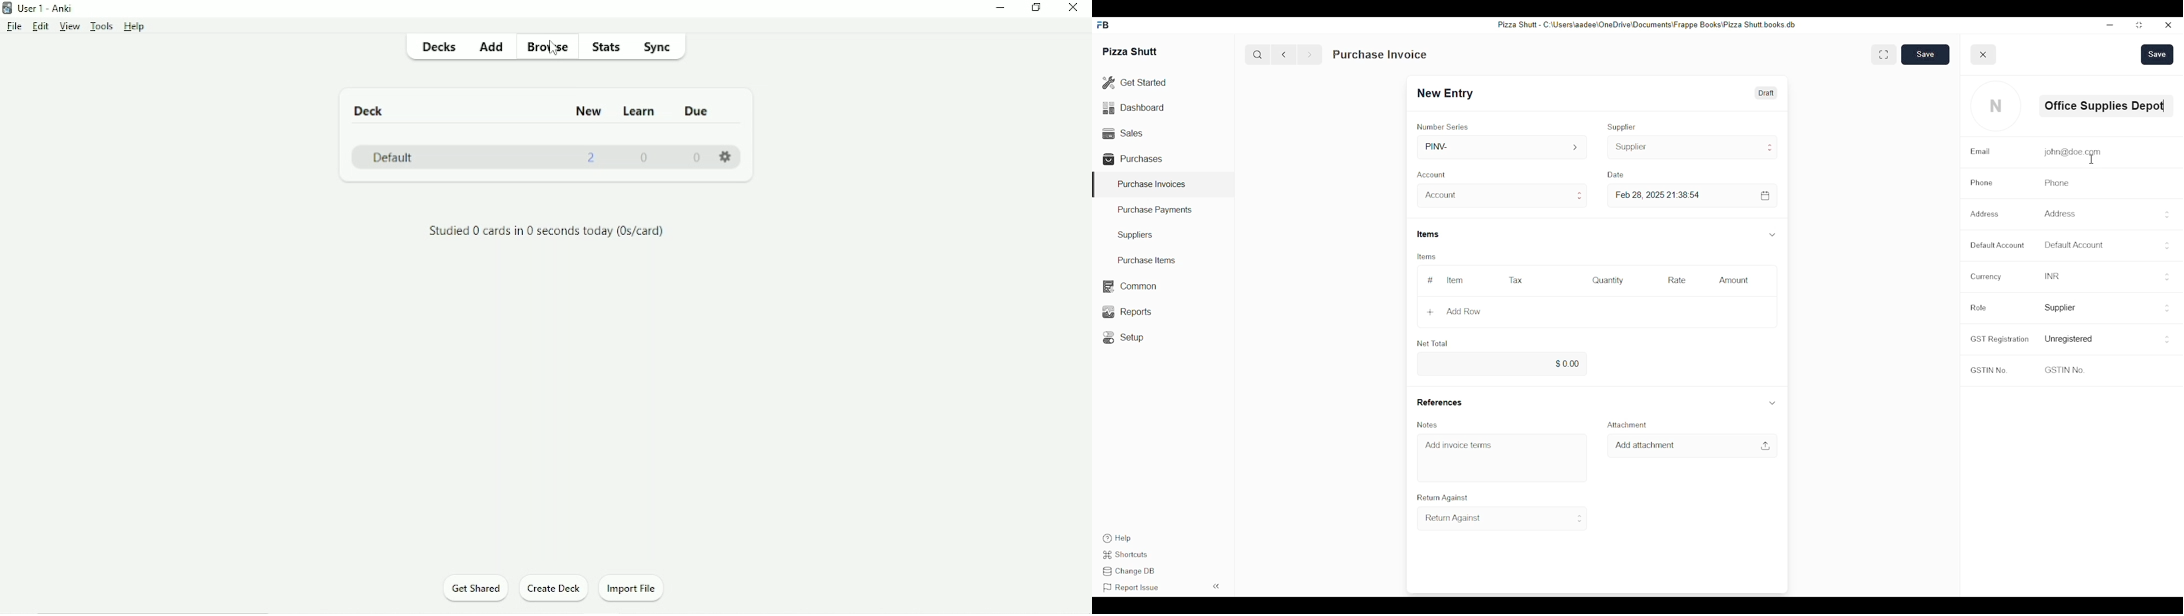 The width and height of the screenshot is (2184, 616). What do you see at coordinates (1978, 308) in the screenshot?
I see `Role` at bounding box center [1978, 308].